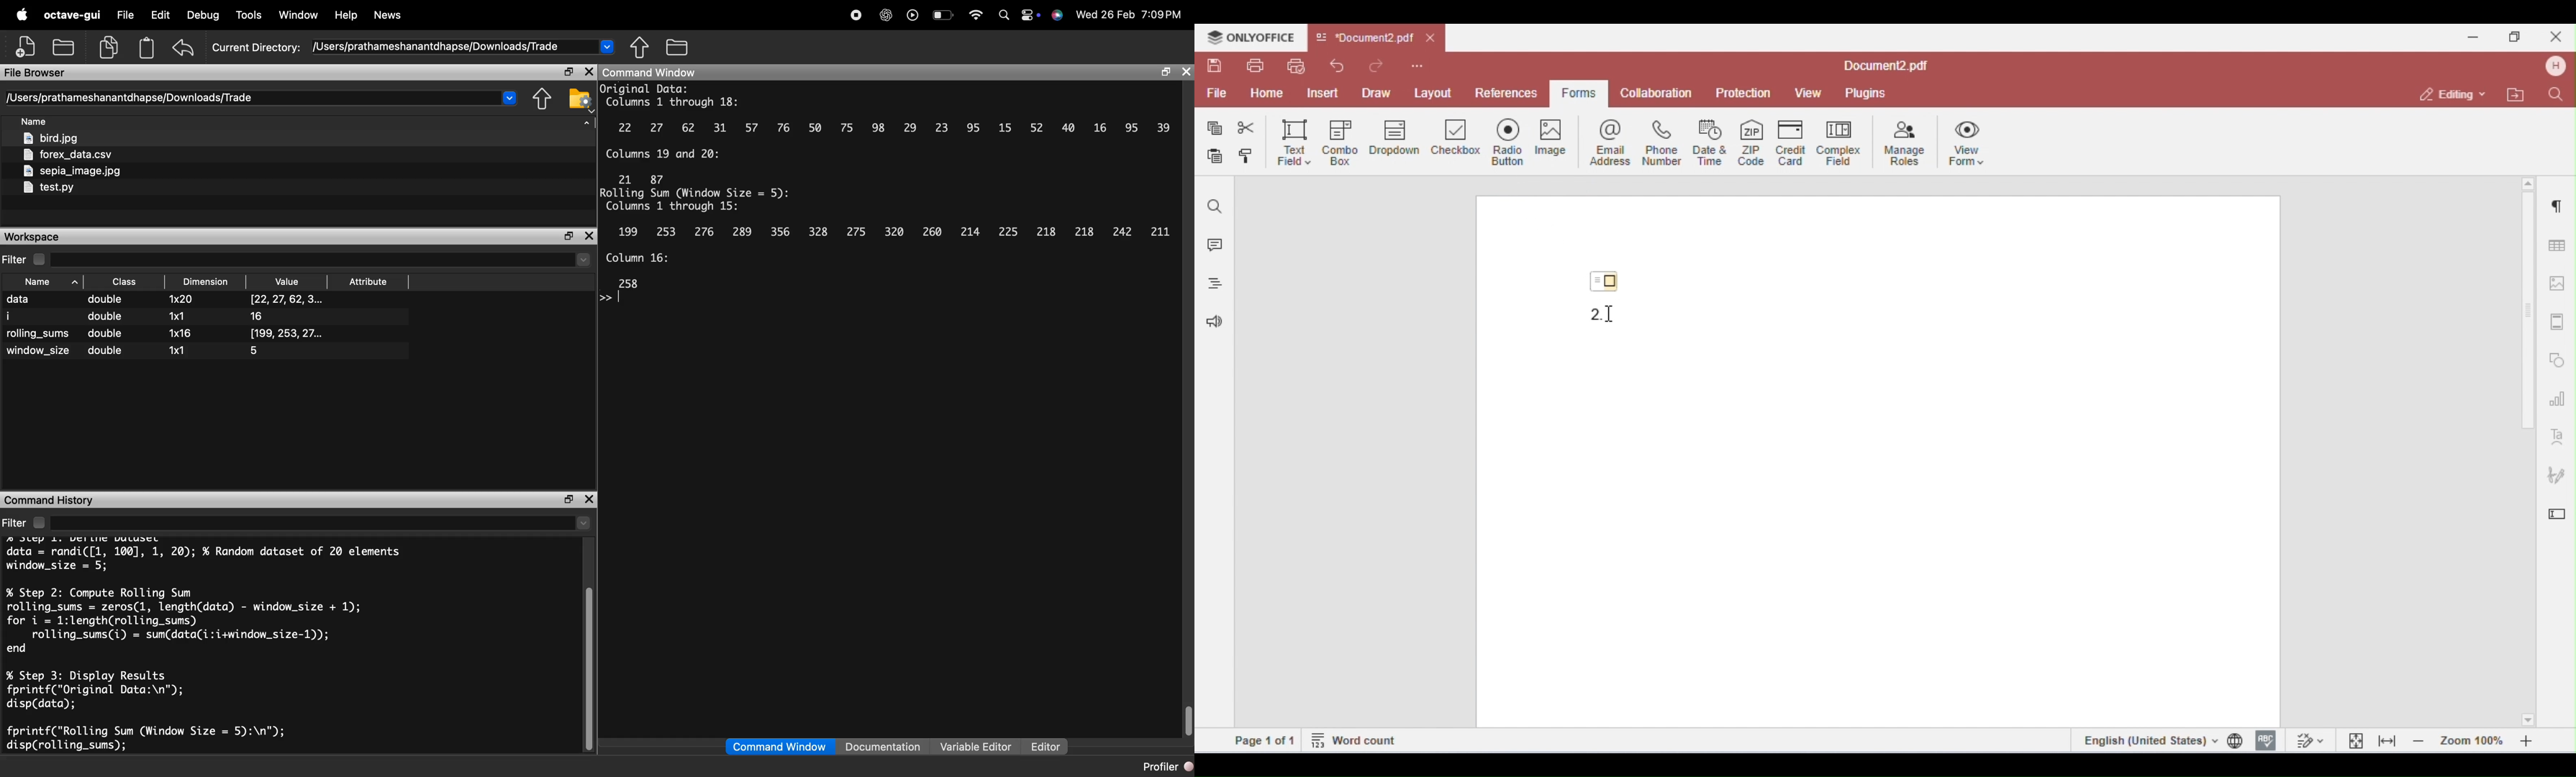  What do you see at coordinates (347, 16) in the screenshot?
I see `help` at bounding box center [347, 16].